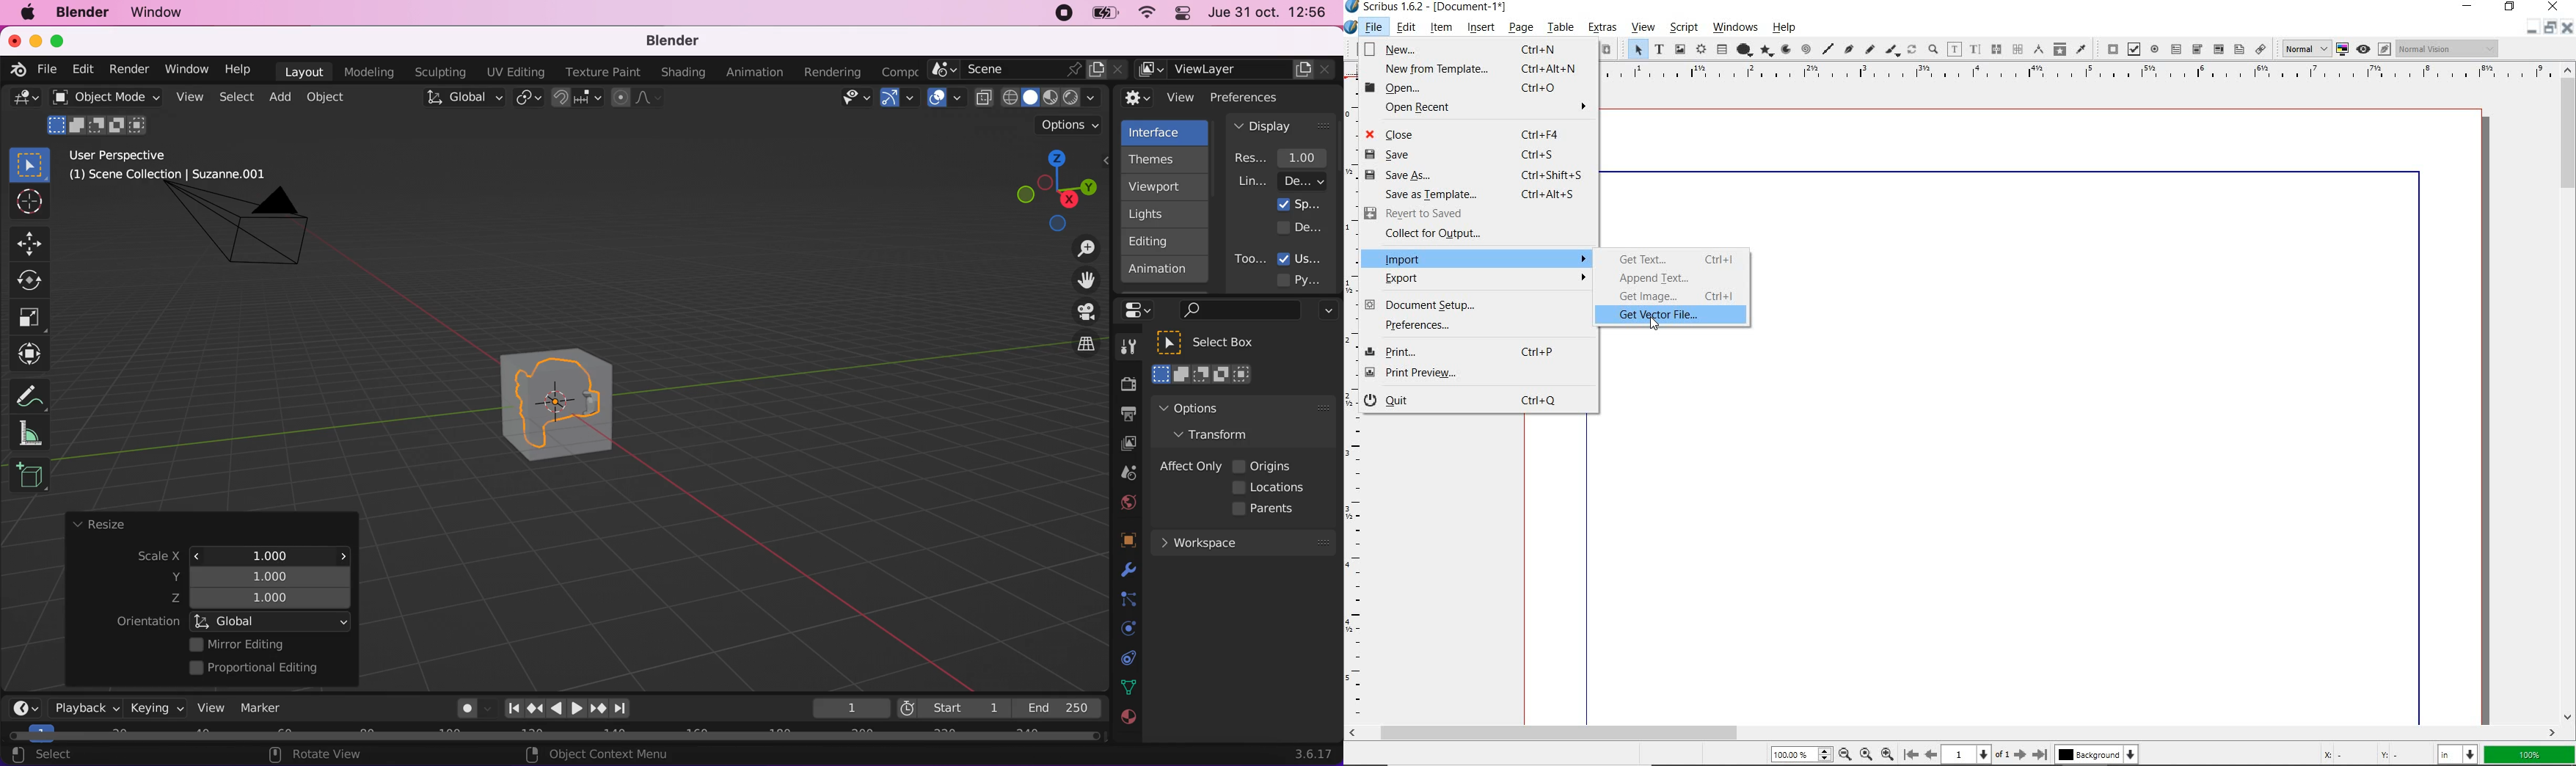 The image size is (2576, 784). What do you see at coordinates (1655, 324) in the screenshot?
I see `Cursor Position` at bounding box center [1655, 324].